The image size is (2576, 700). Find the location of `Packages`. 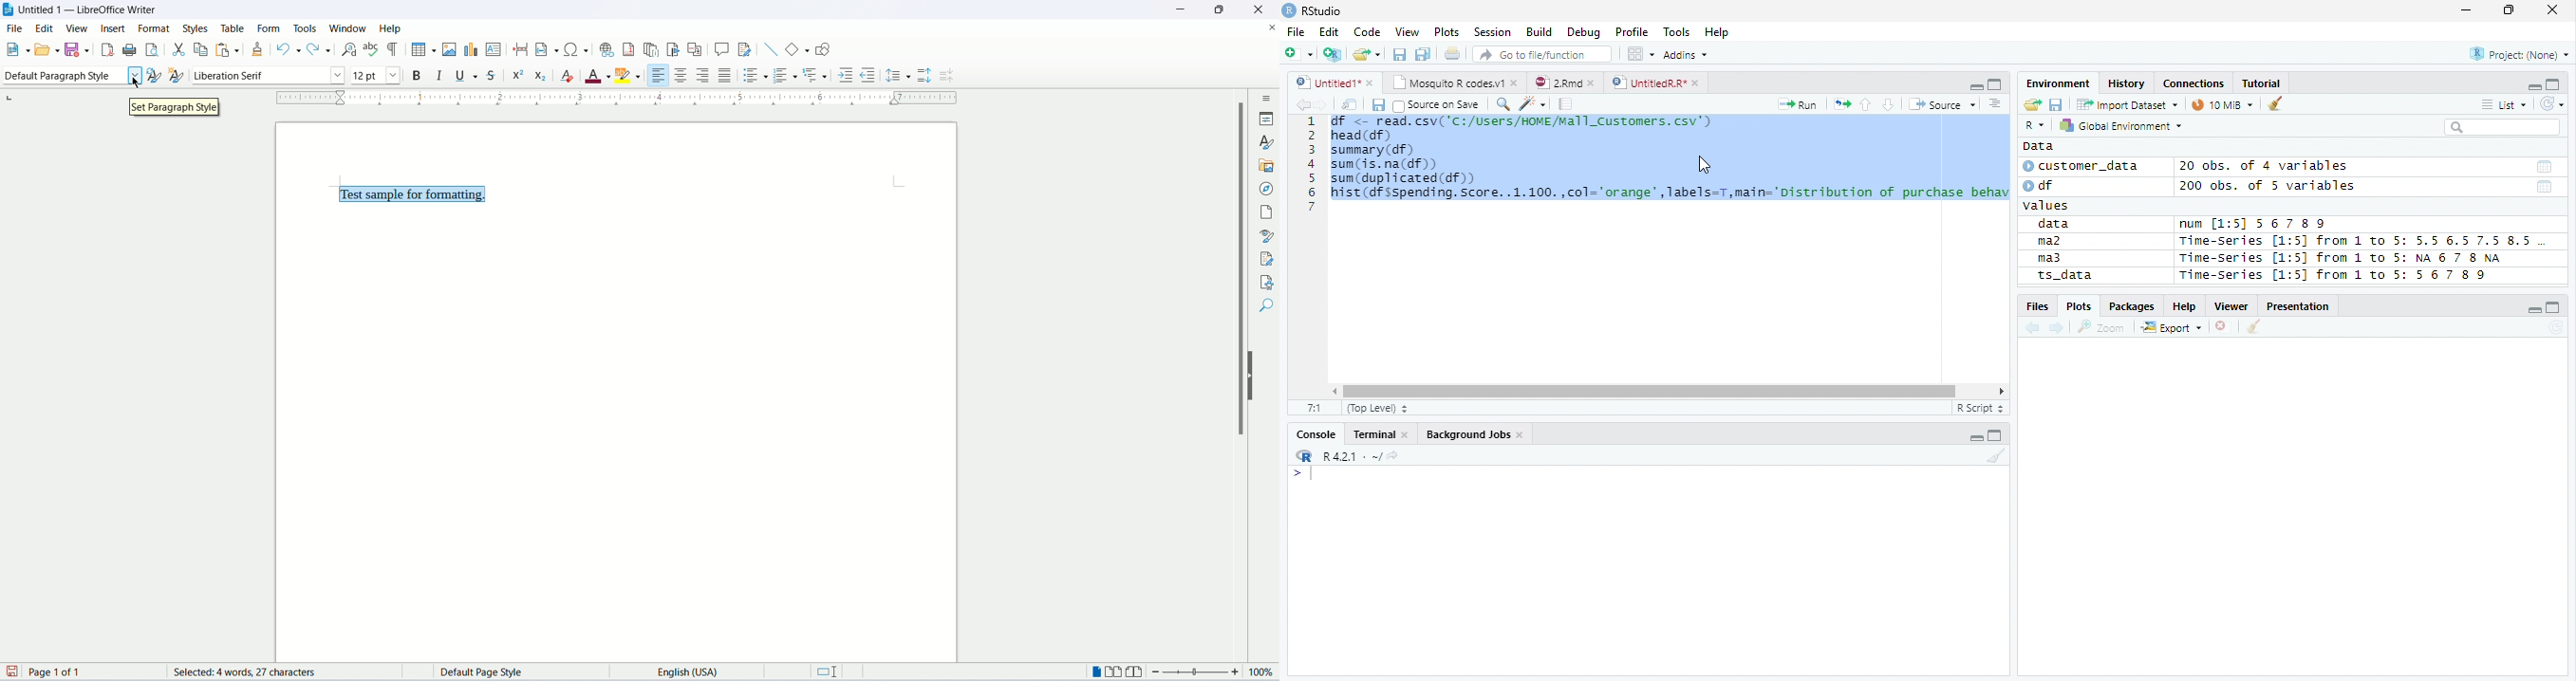

Packages is located at coordinates (2131, 307).